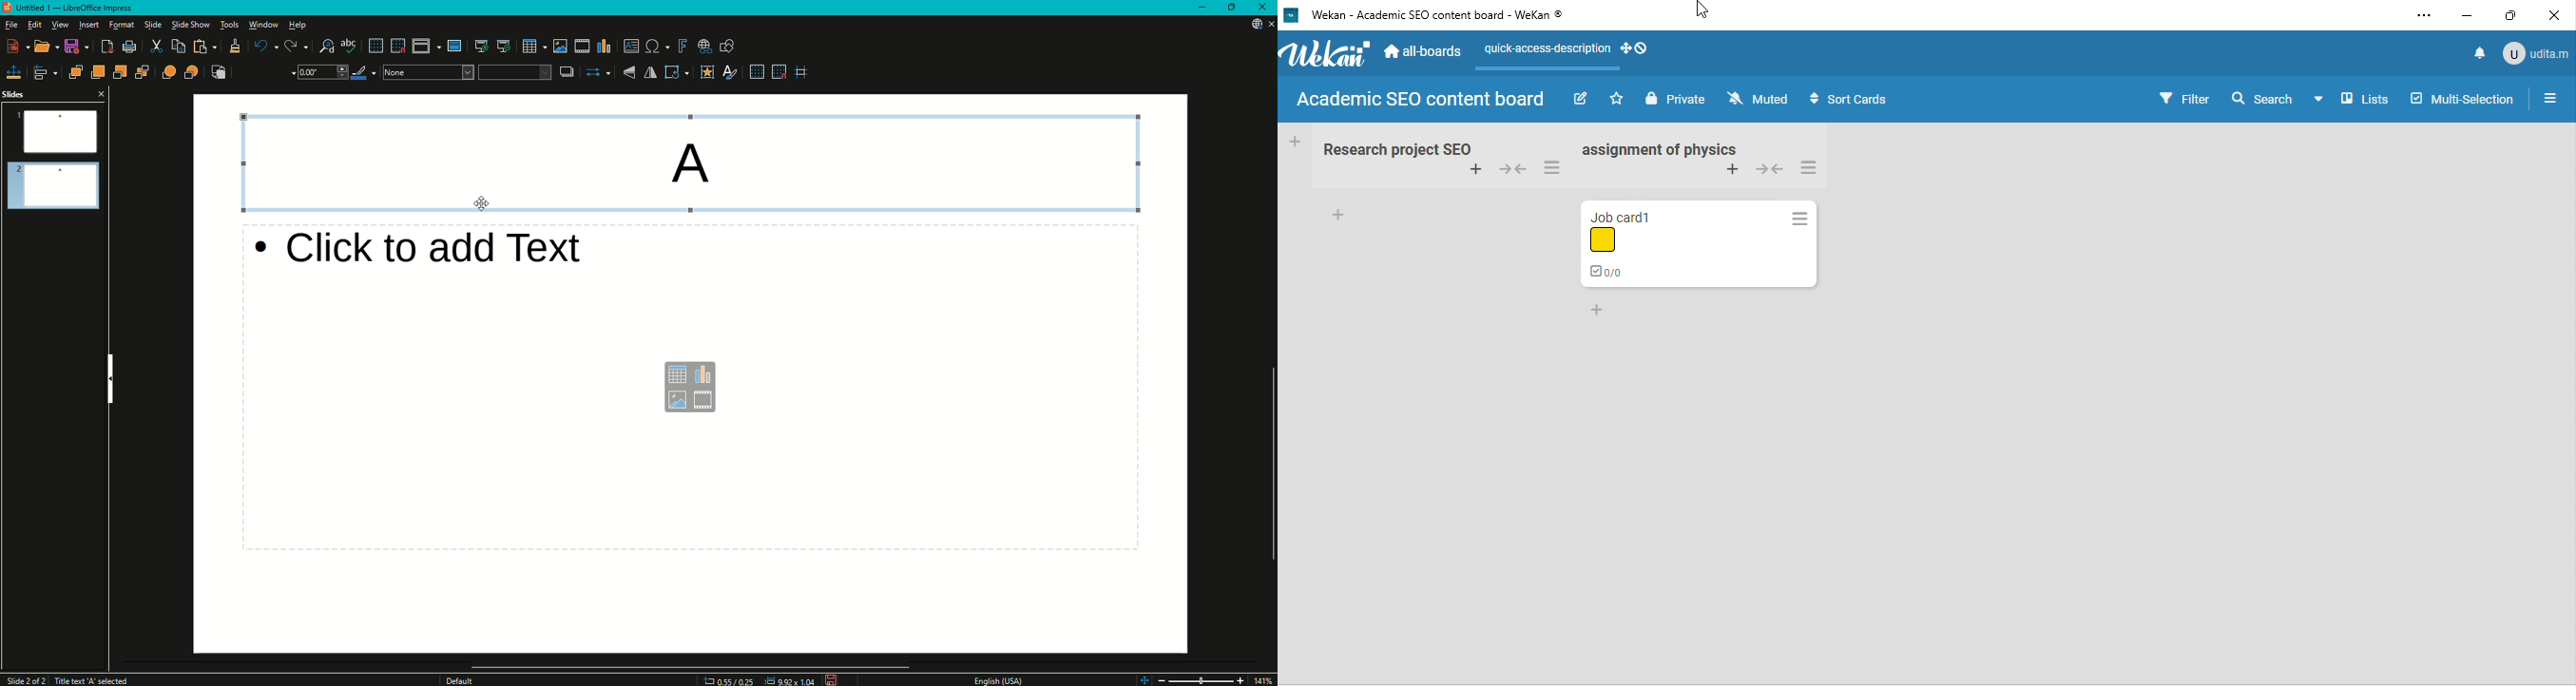 The image size is (2576, 700). Describe the element at coordinates (2423, 15) in the screenshot. I see `settings and more` at that location.